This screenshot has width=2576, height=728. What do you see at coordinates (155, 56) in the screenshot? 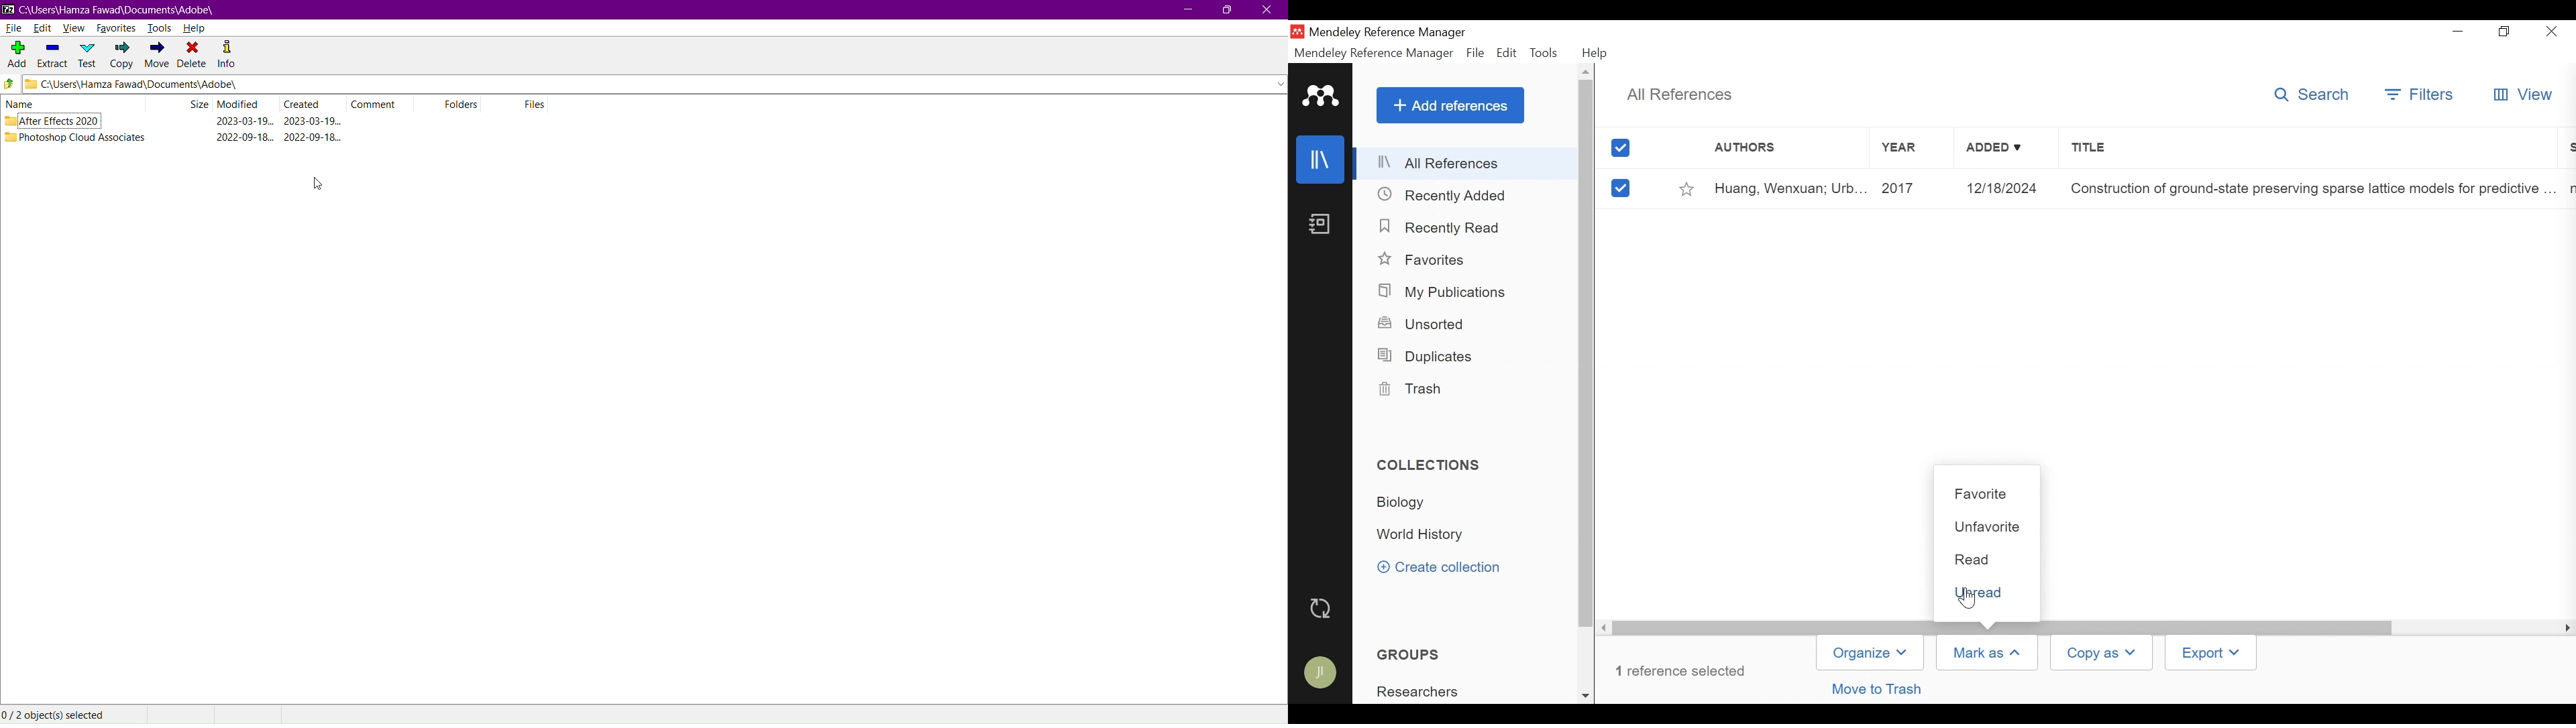
I see `Move` at bounding box center [155, 56].